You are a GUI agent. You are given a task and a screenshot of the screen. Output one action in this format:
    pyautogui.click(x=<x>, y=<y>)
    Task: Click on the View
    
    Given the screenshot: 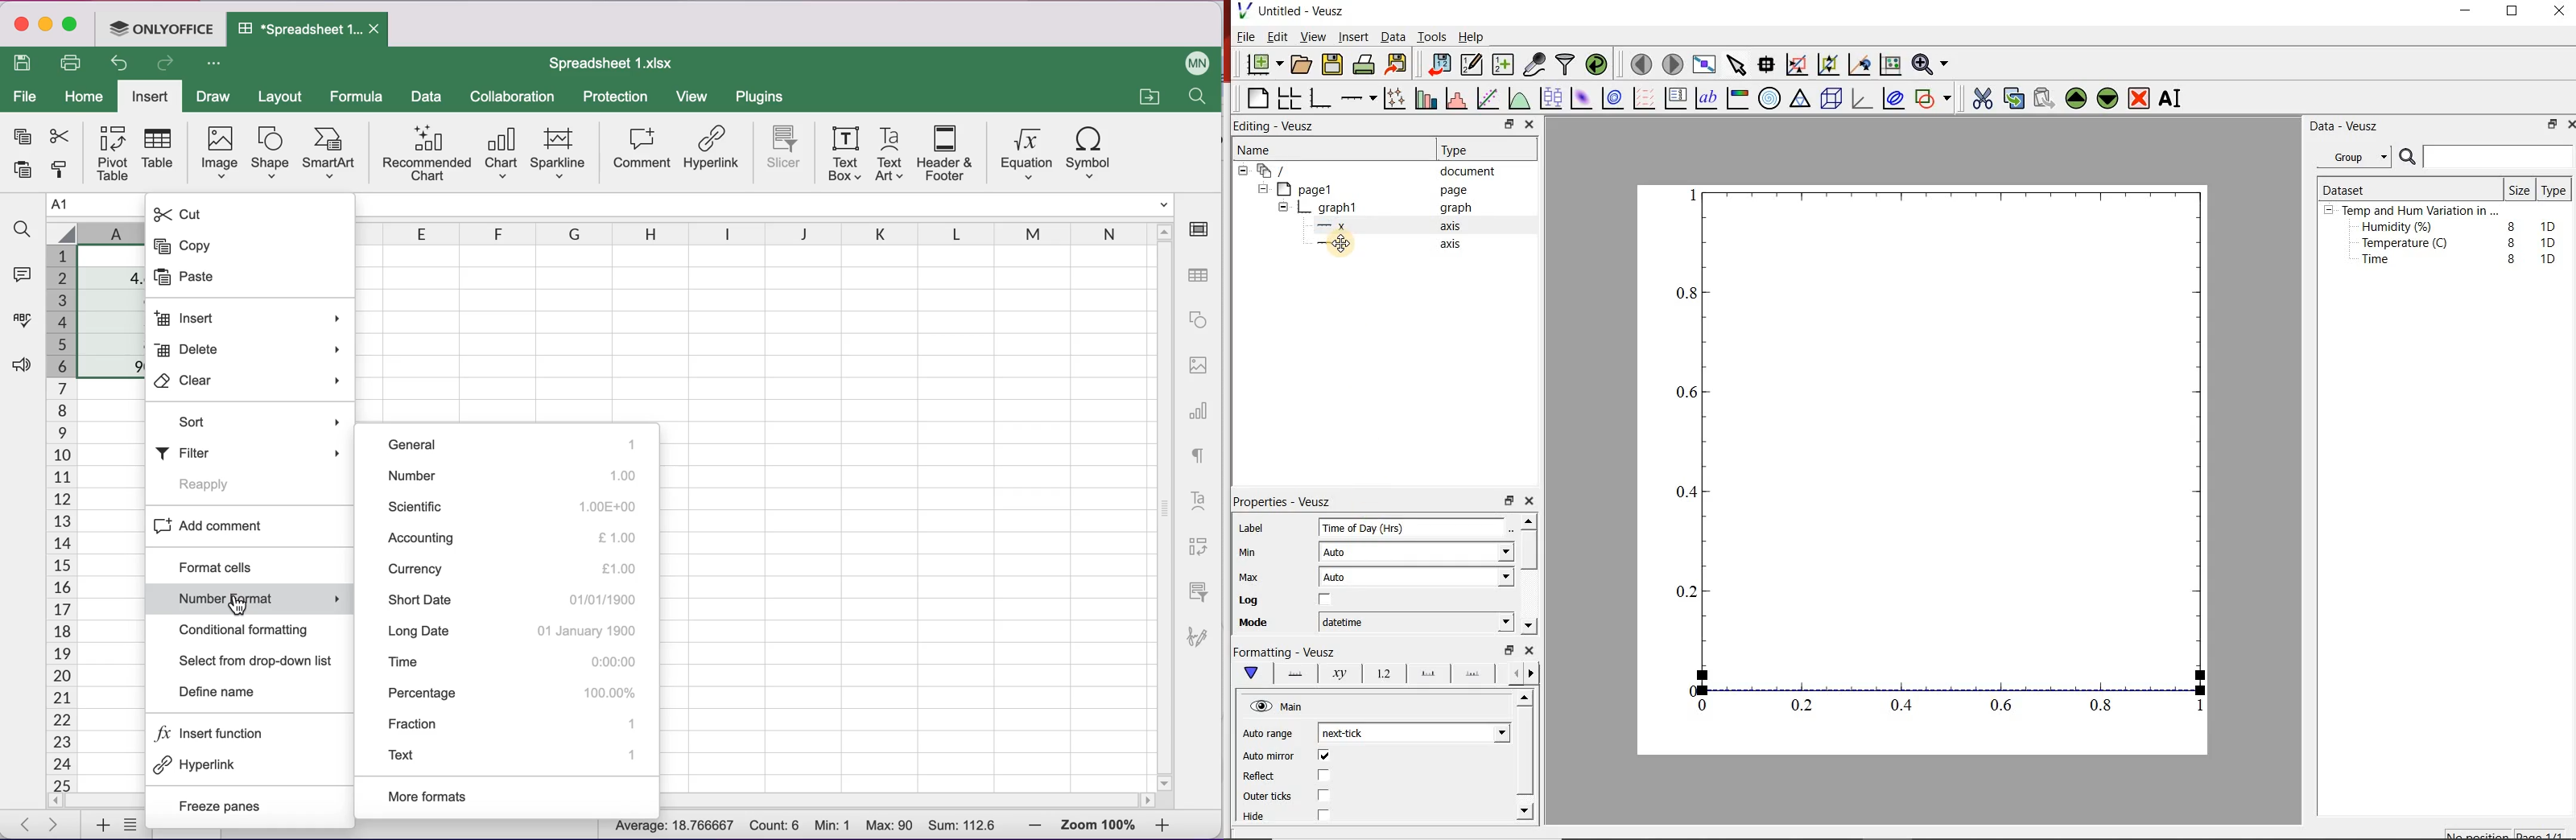 What is the action you would take?
    pyautogui.click(x=1313, y=37)
    